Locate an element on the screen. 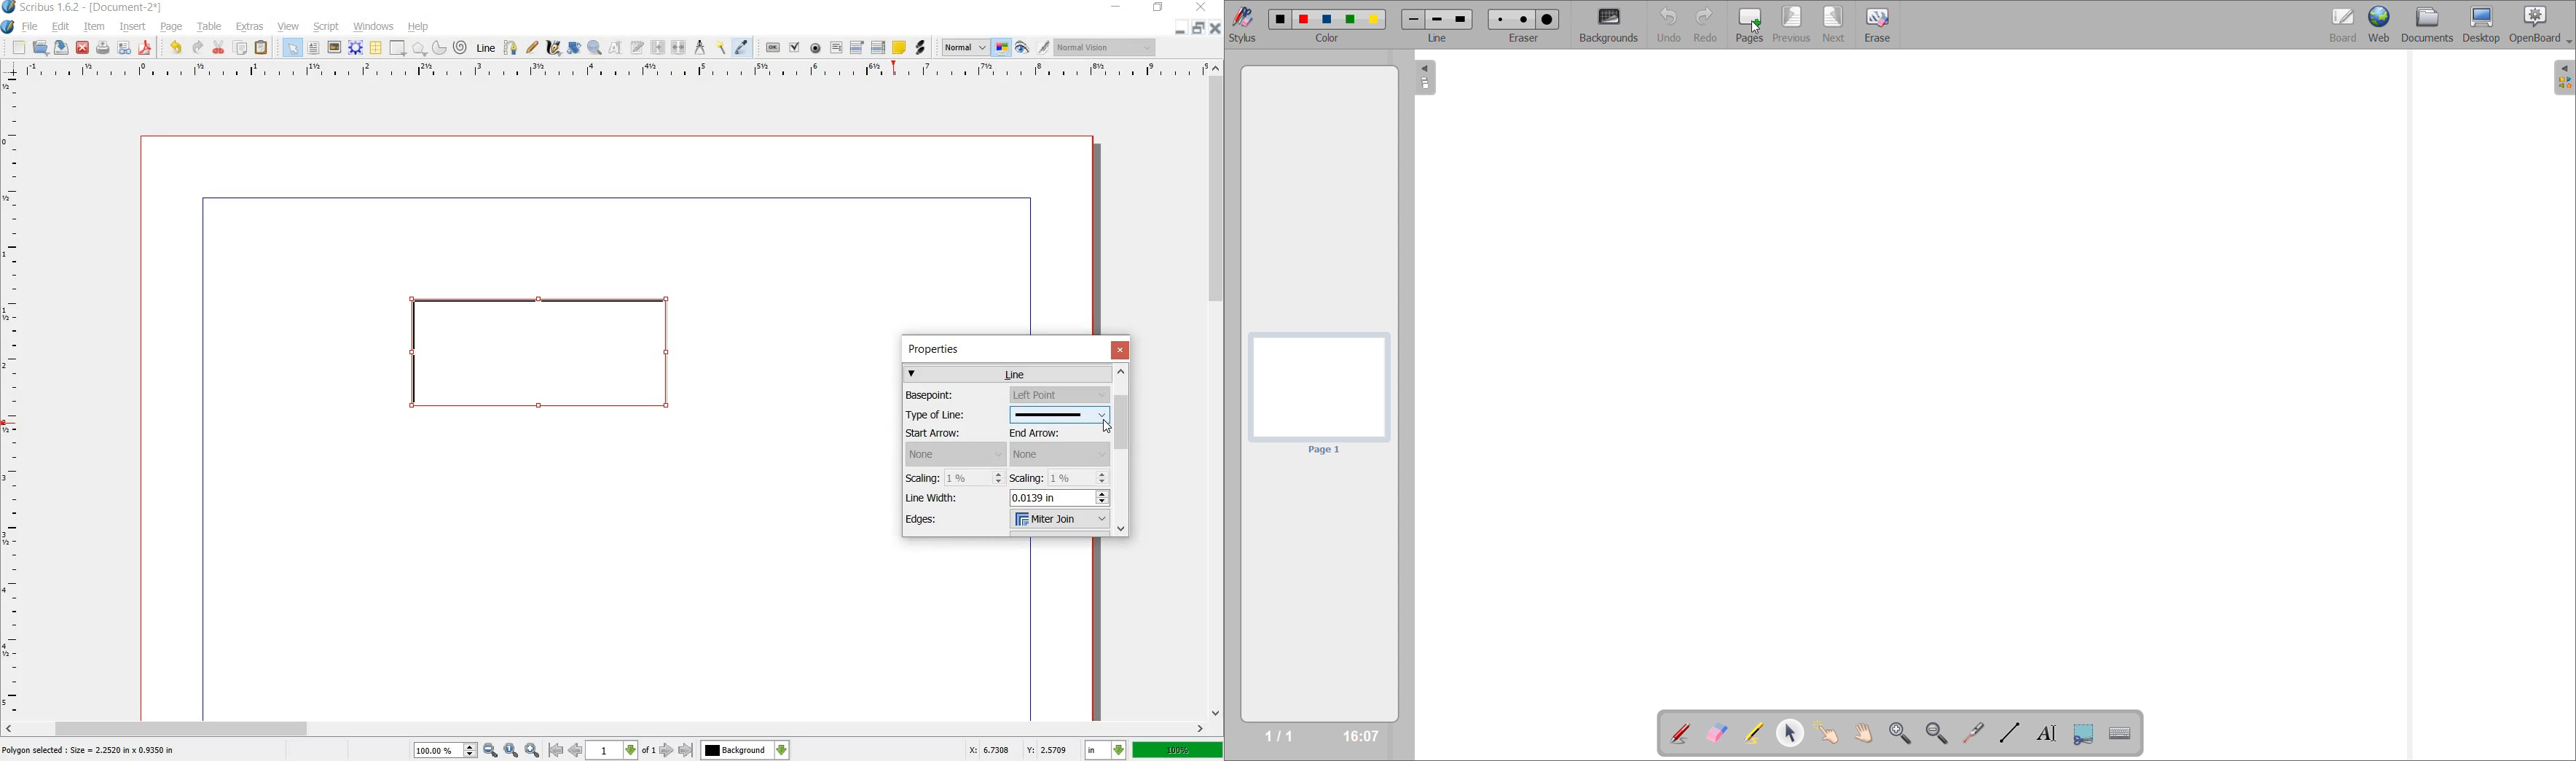  SCROLLBAR is located at coordinates (1217, 391).